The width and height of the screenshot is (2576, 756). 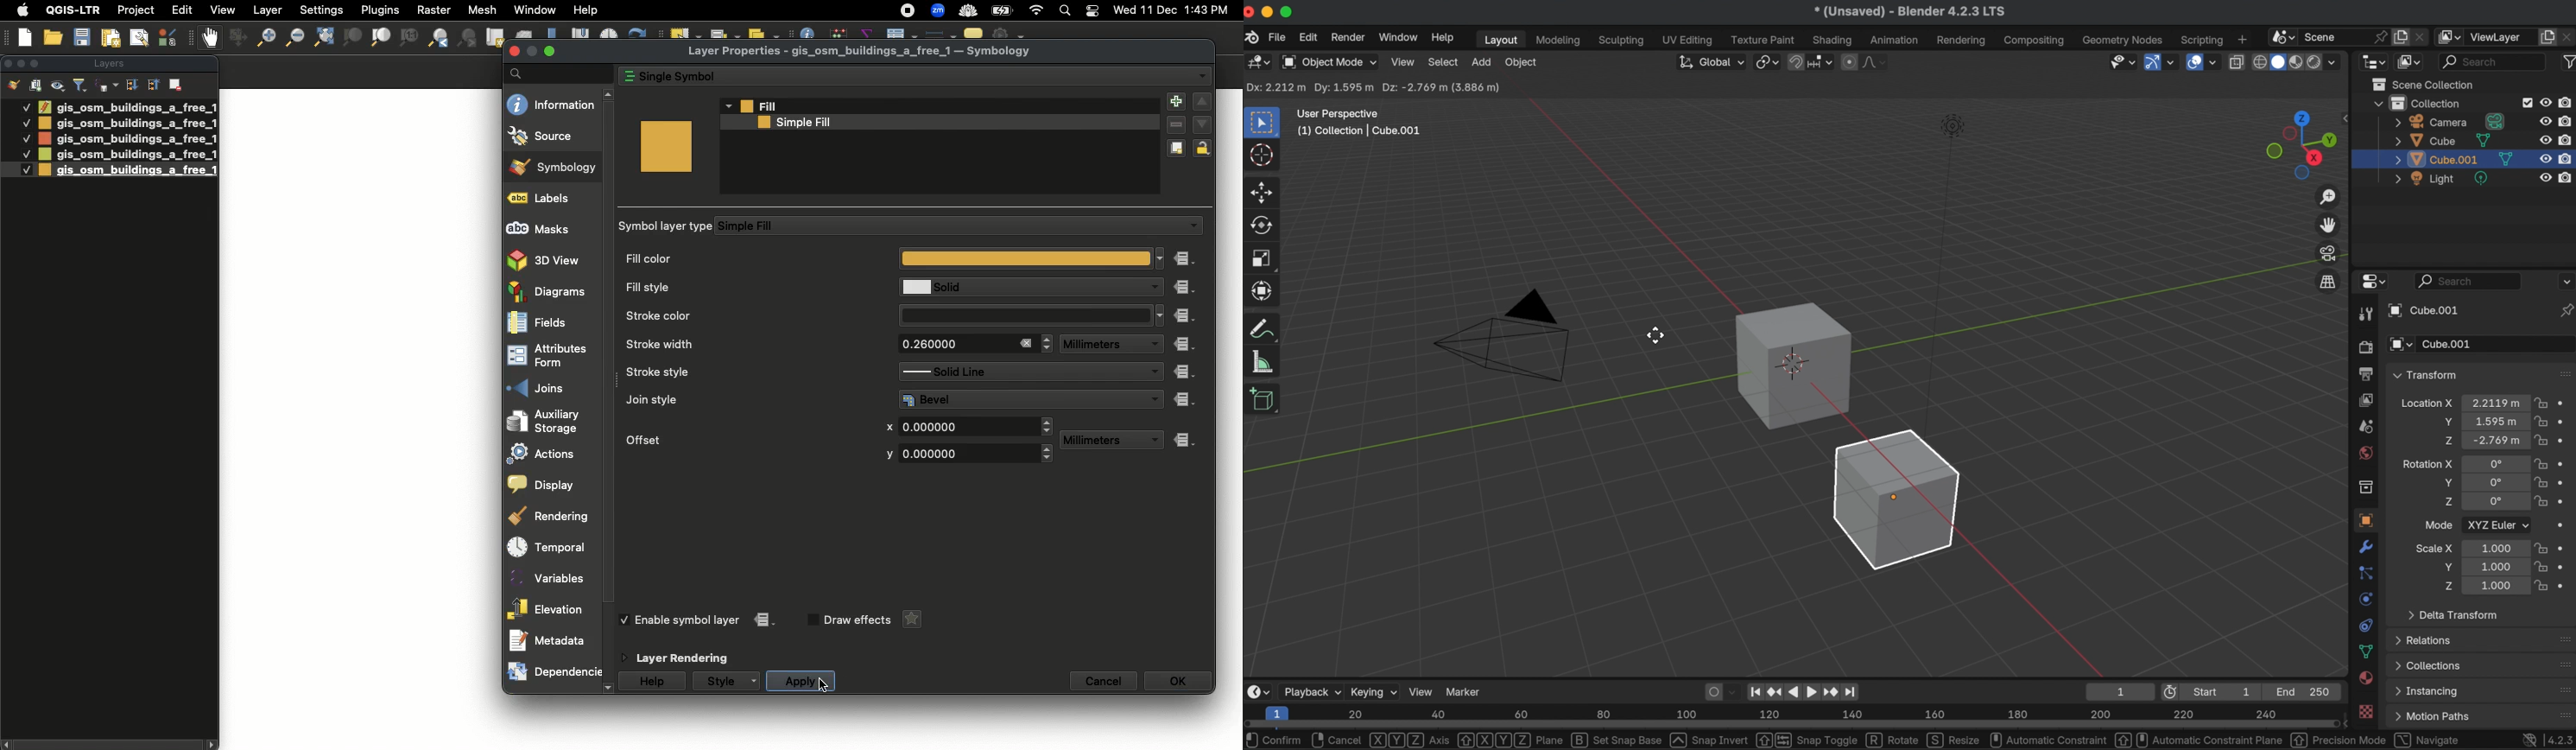 I want to click on search bar, so click(x=2469, y=281).